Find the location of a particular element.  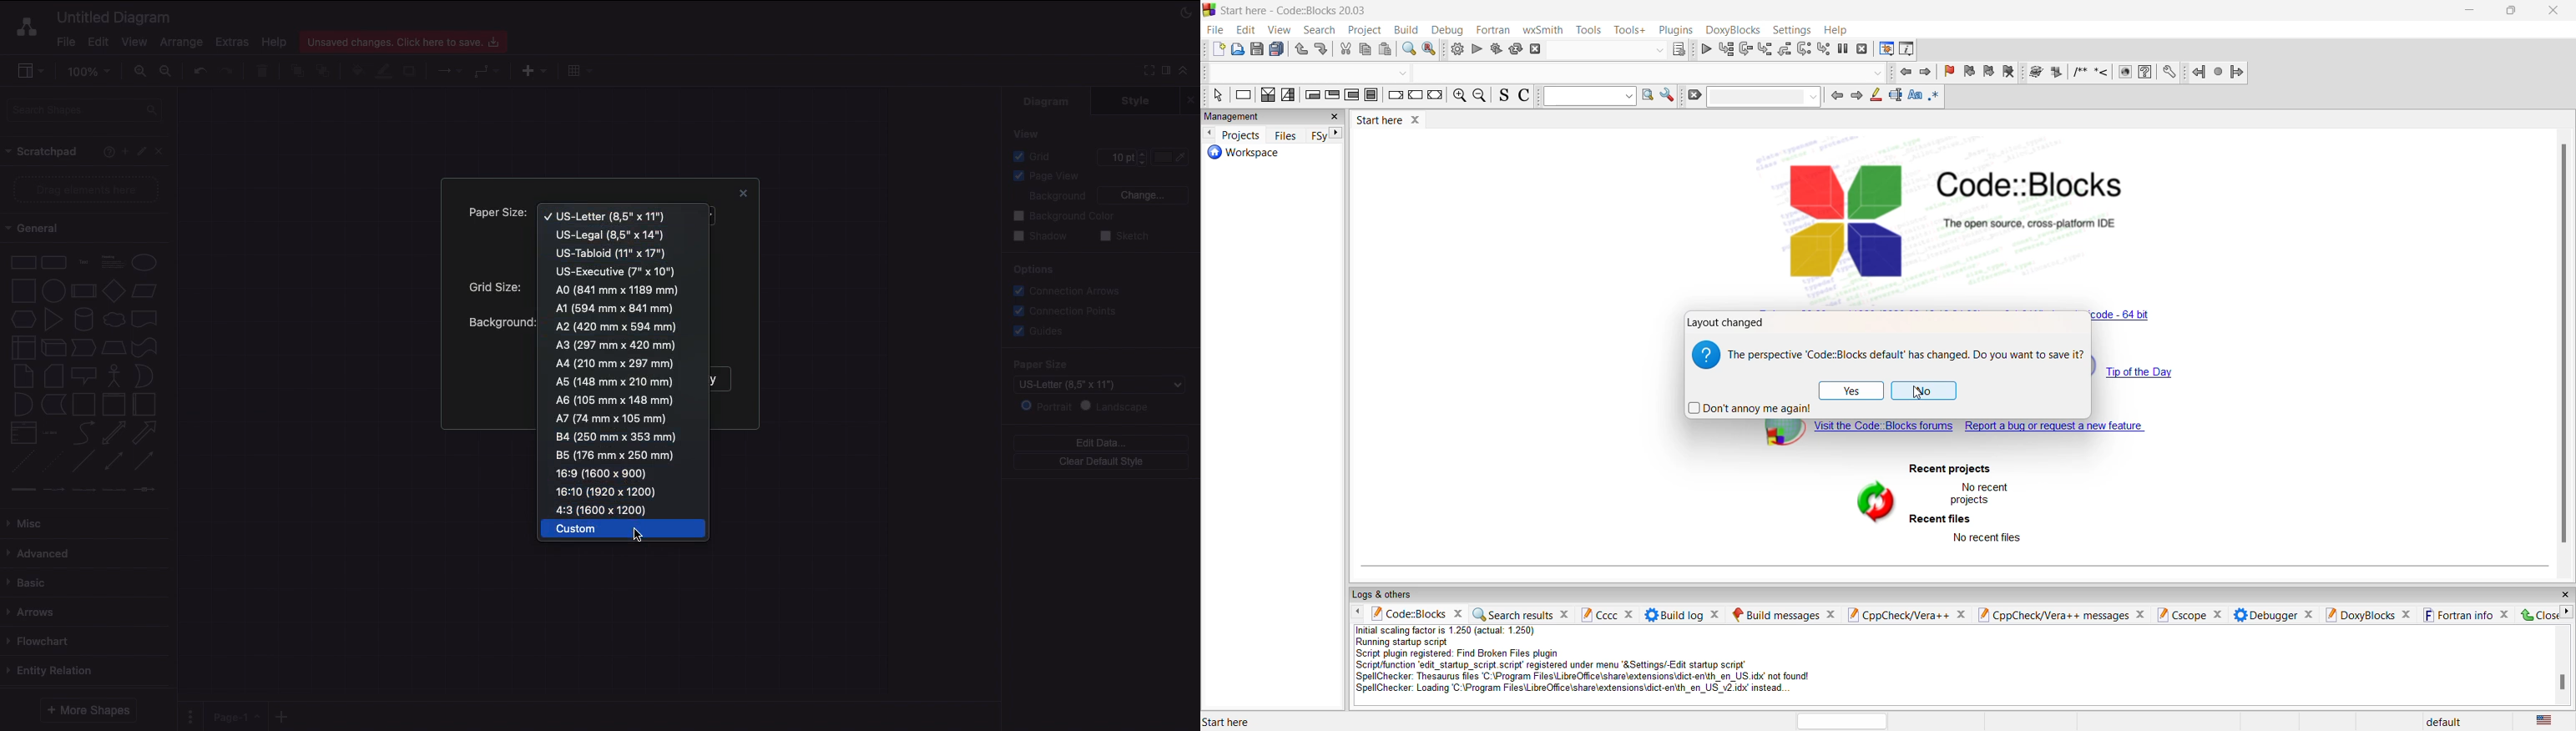

Extras is located at coordinates (232, 41).